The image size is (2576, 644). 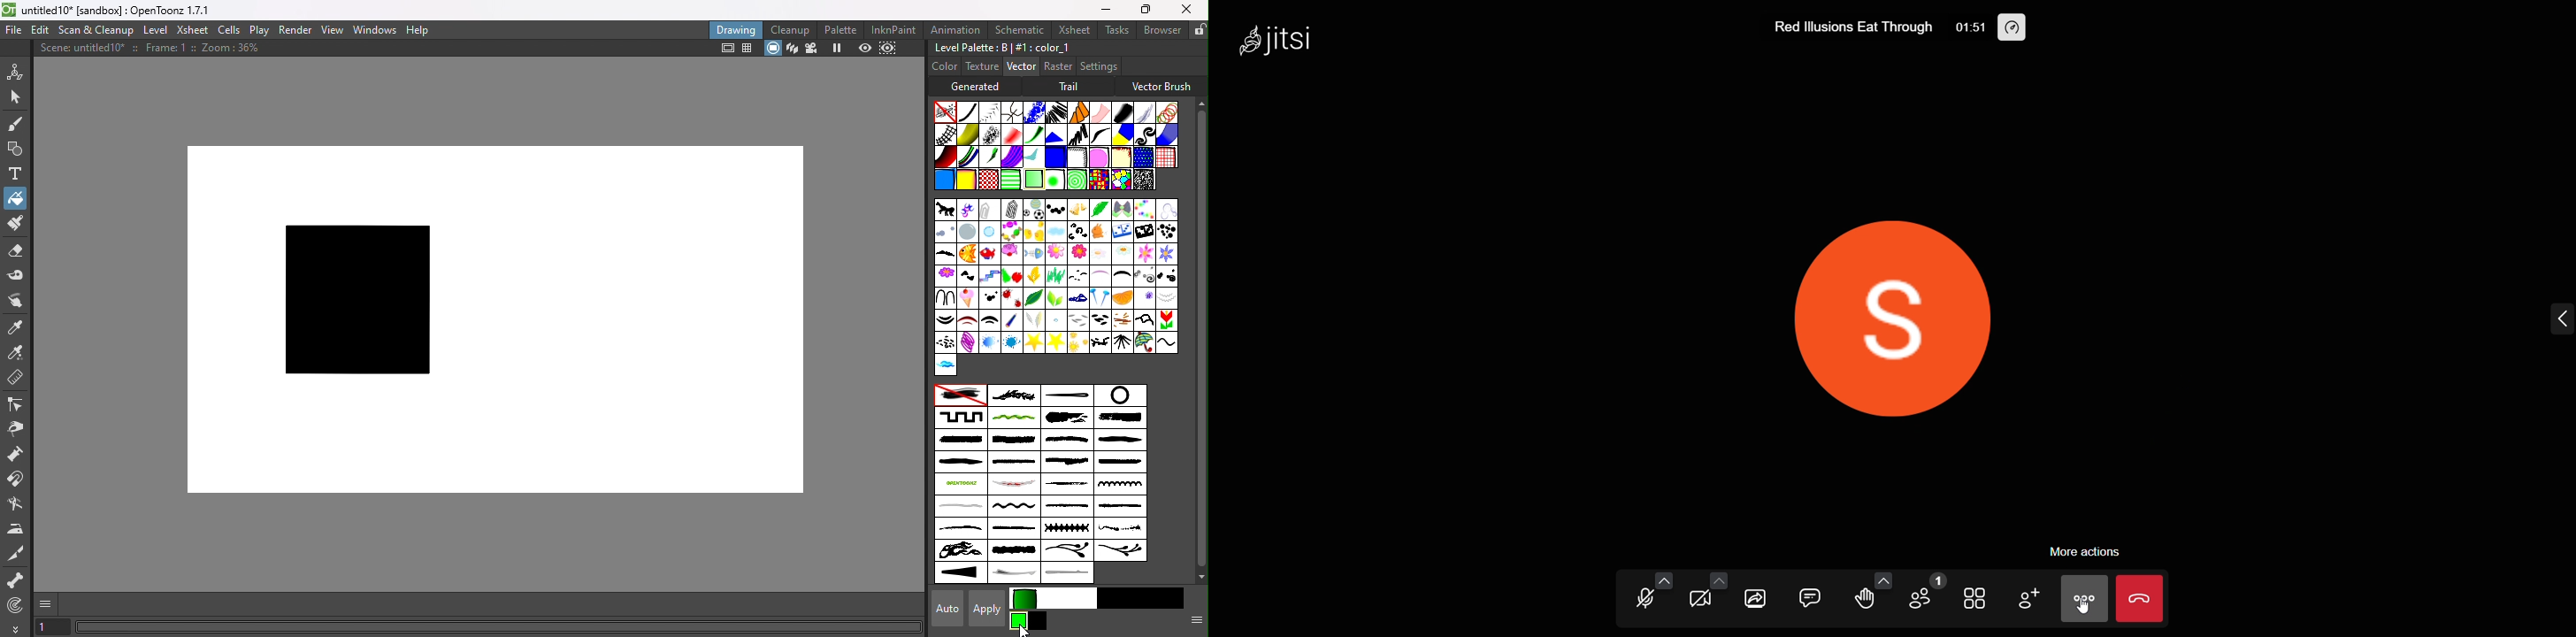 What do you see at coordinates (1032, 277) in the screenshot?
I see `` at bounding box center [1032, 277].